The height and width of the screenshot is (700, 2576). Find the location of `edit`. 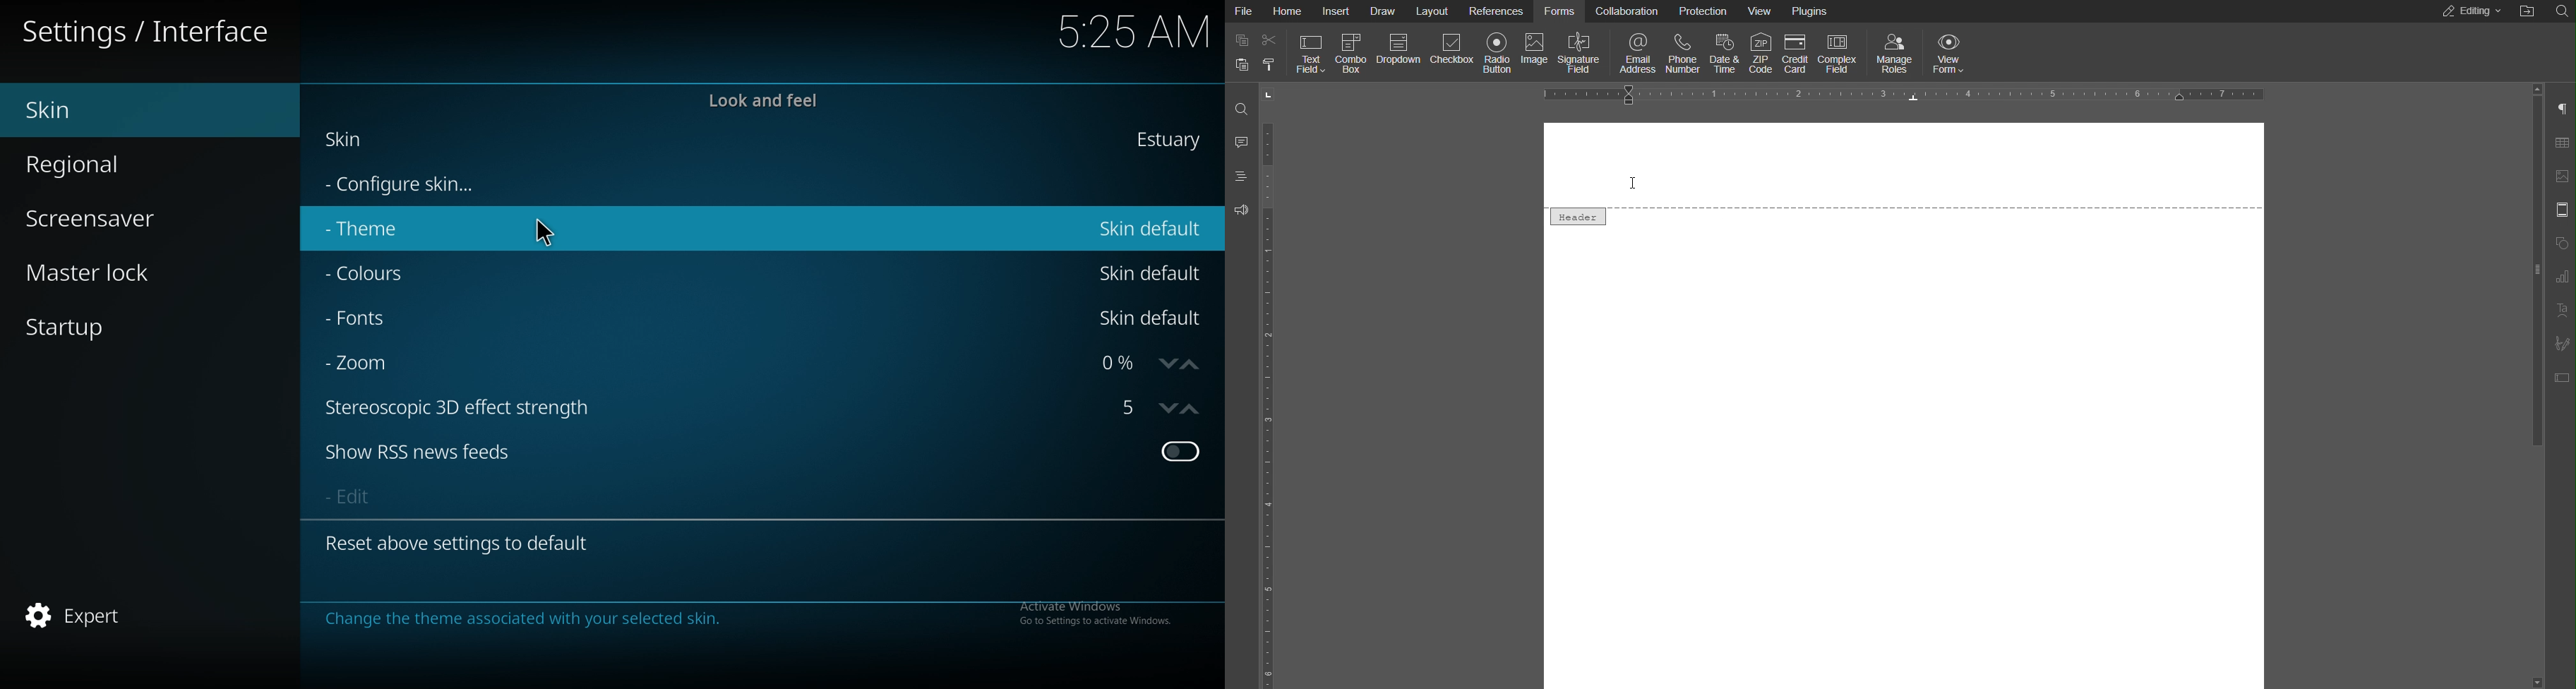

edit is located at coordinates (381, 496).